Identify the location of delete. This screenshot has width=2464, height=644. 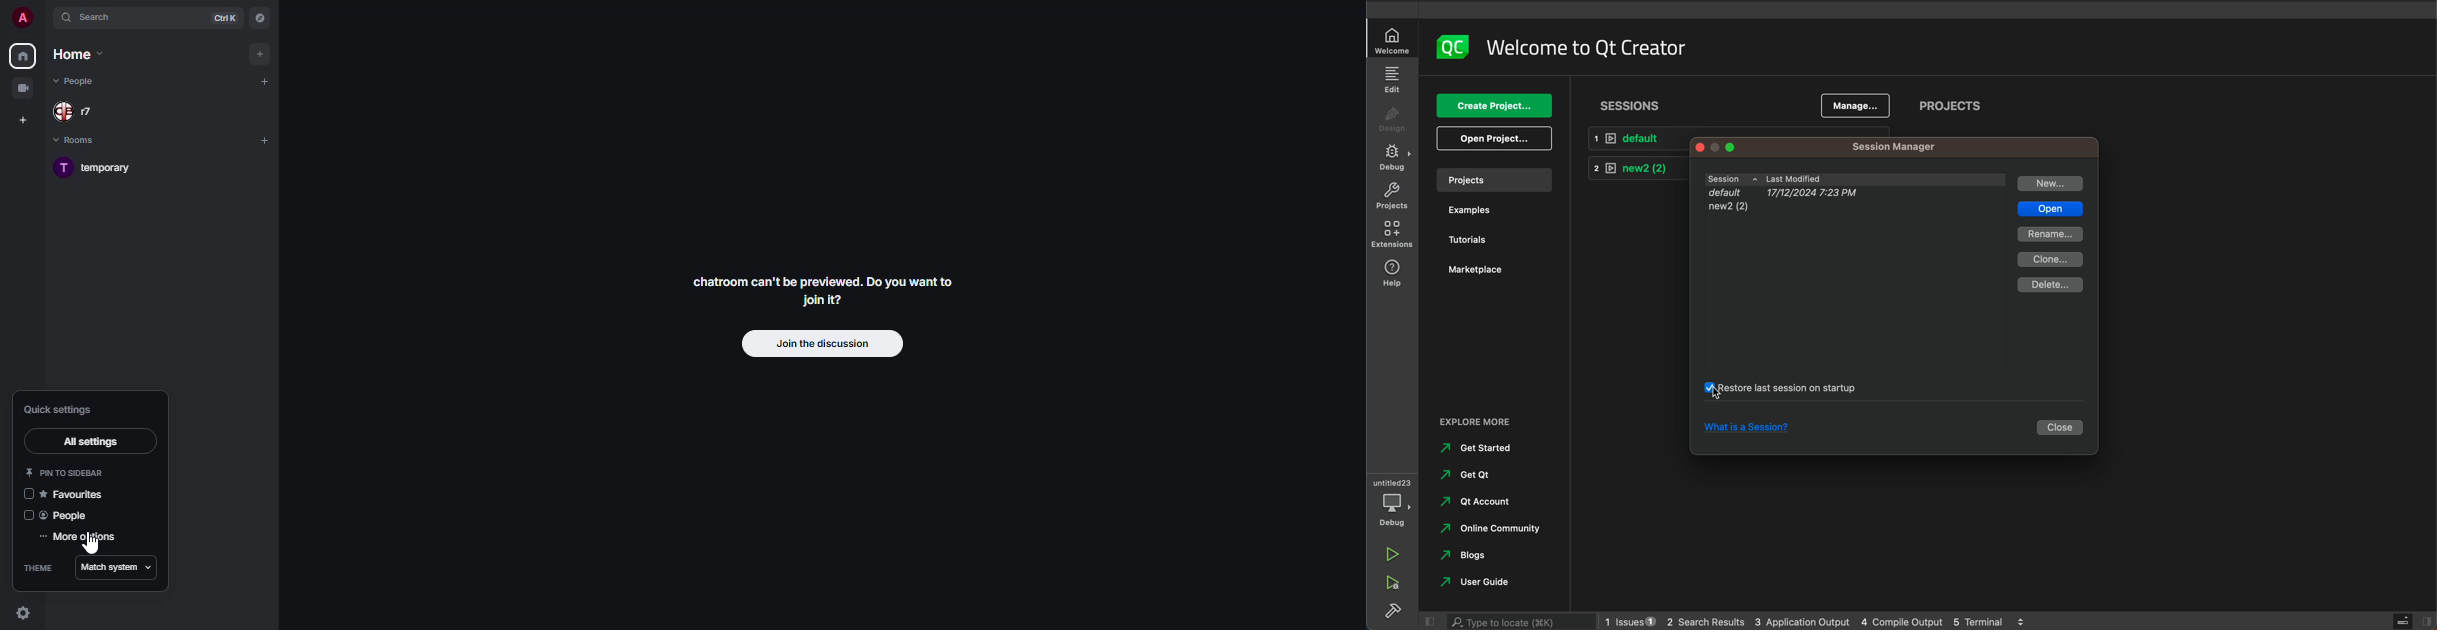
(2050, 283).